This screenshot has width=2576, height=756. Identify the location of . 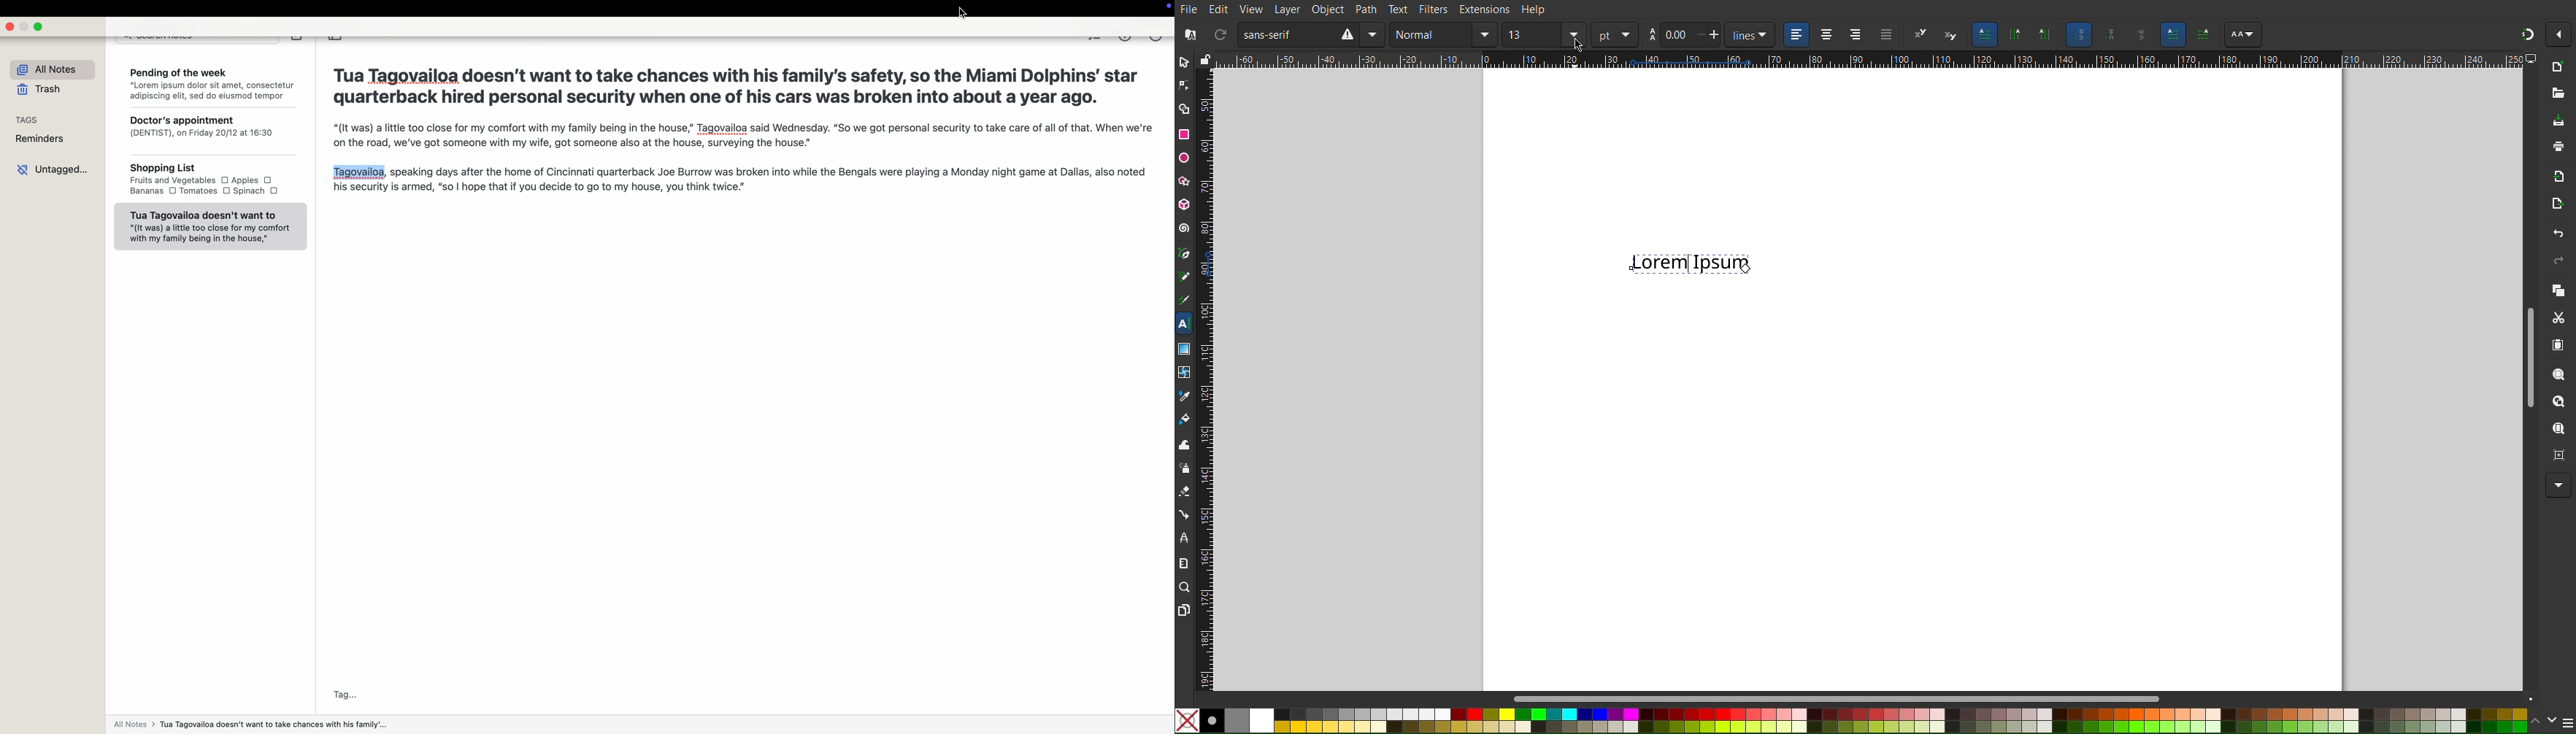
(2173, 35).